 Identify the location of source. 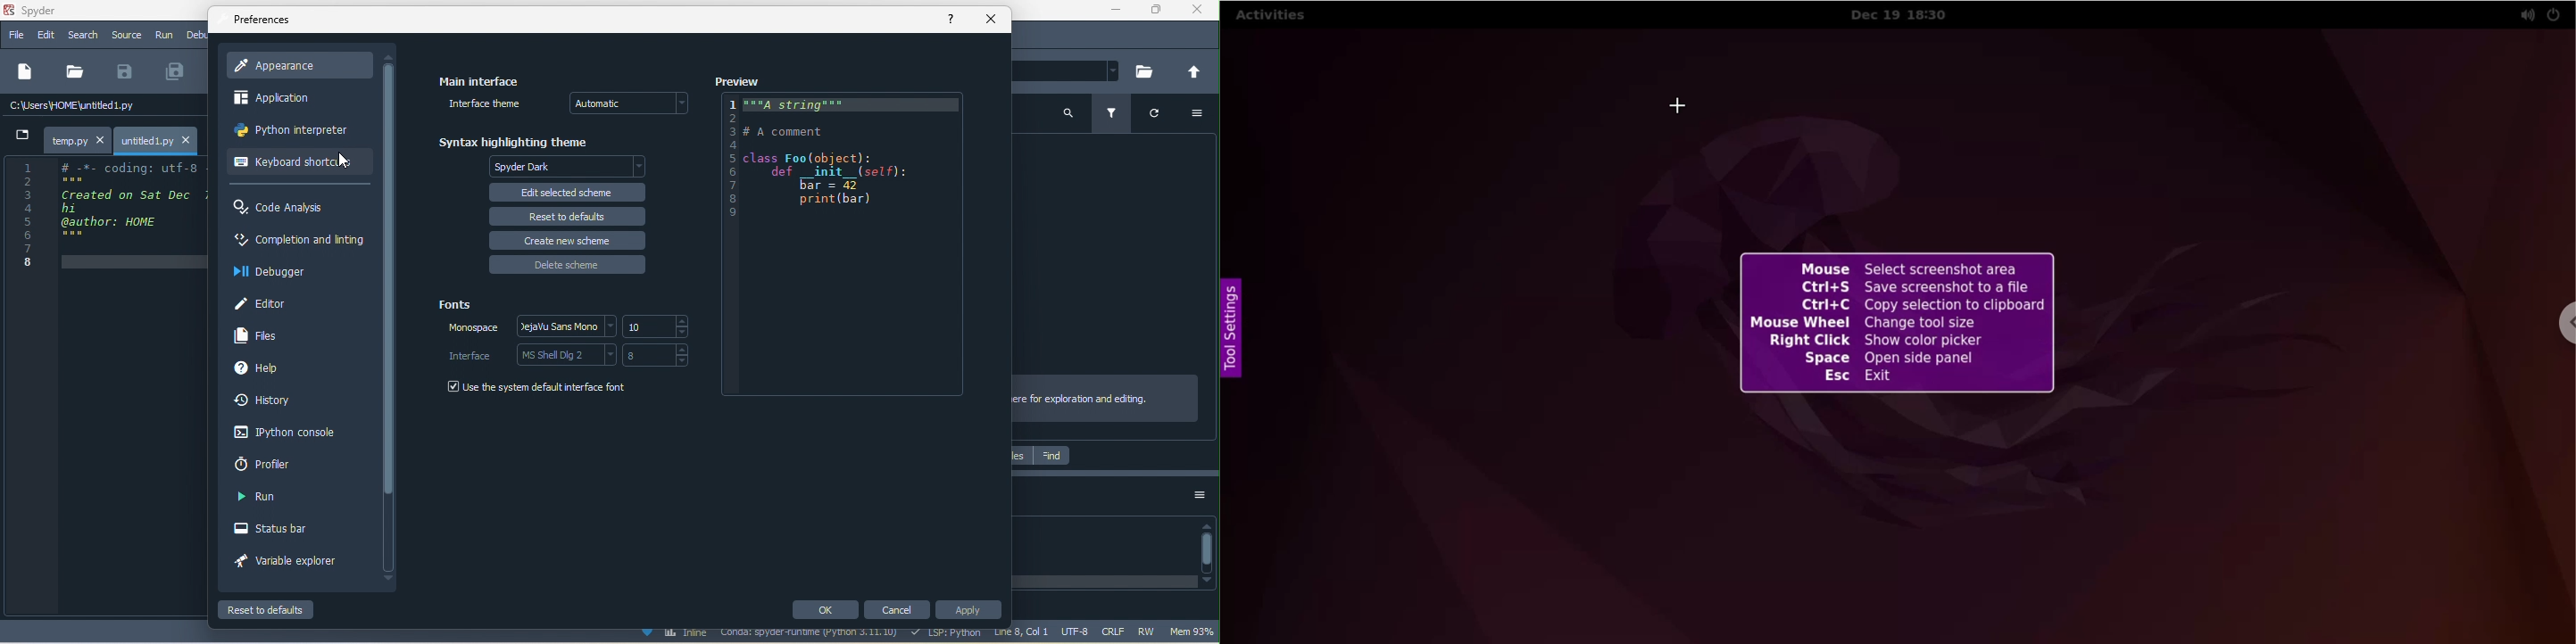
(125, 36).